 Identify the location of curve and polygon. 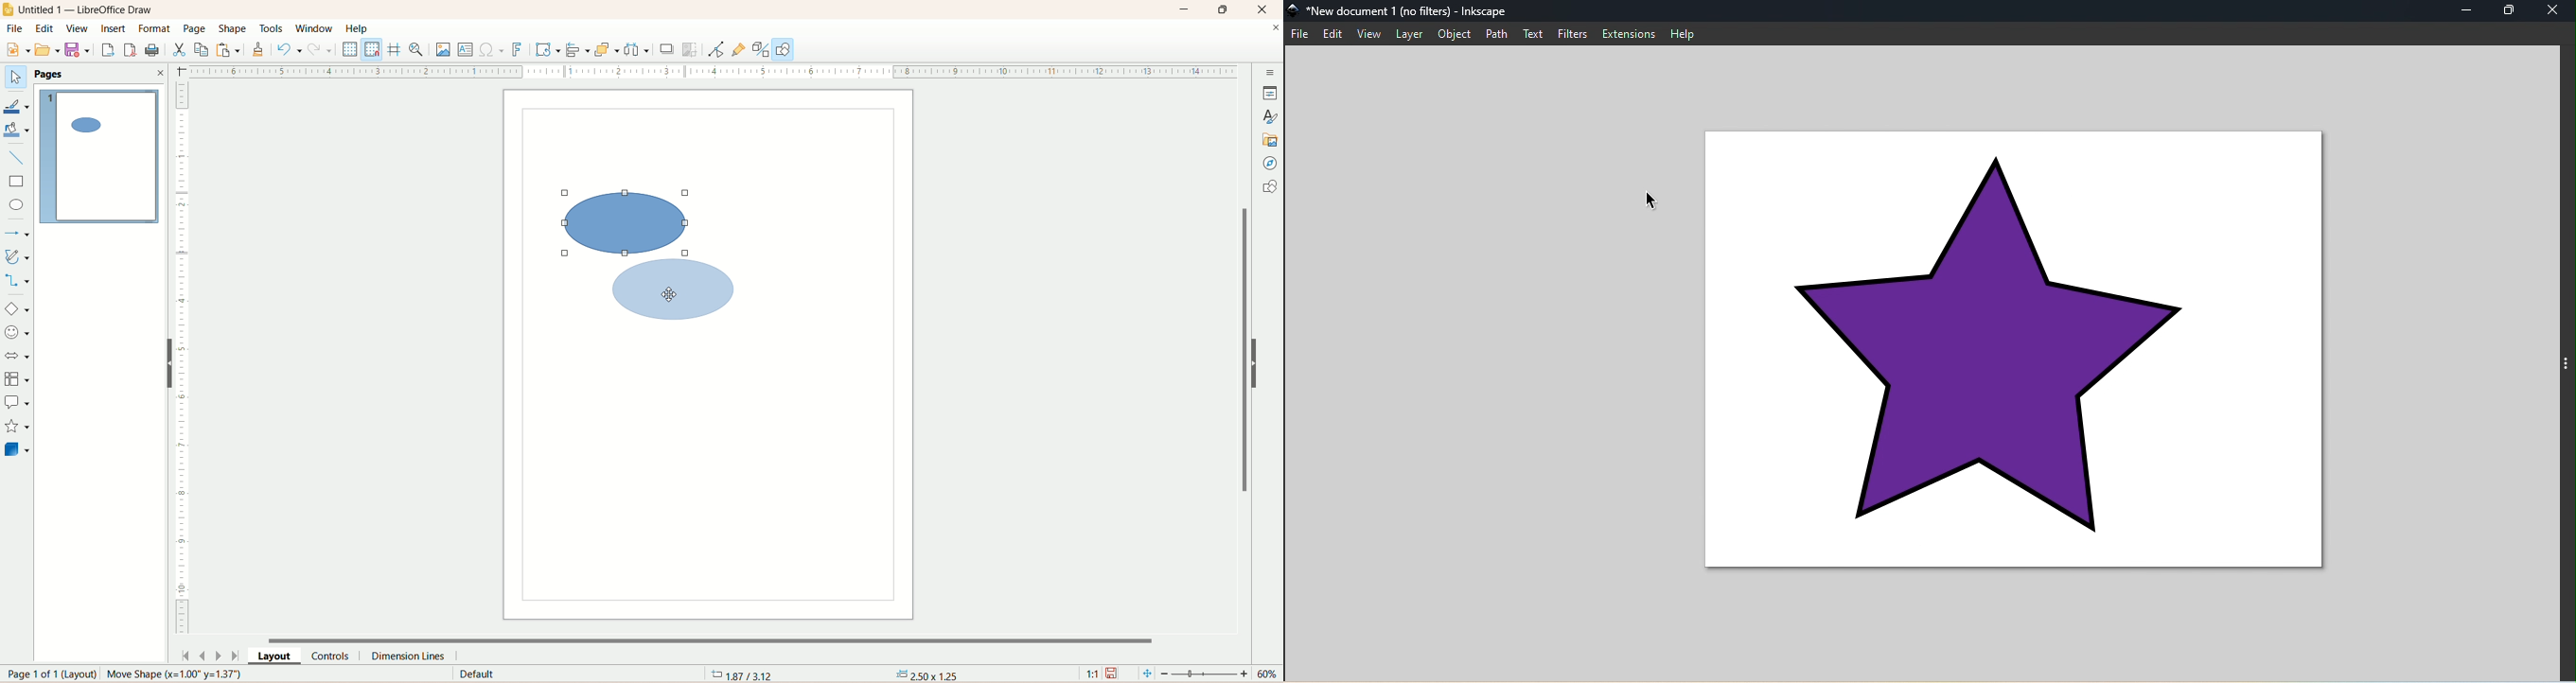
(17, 257).